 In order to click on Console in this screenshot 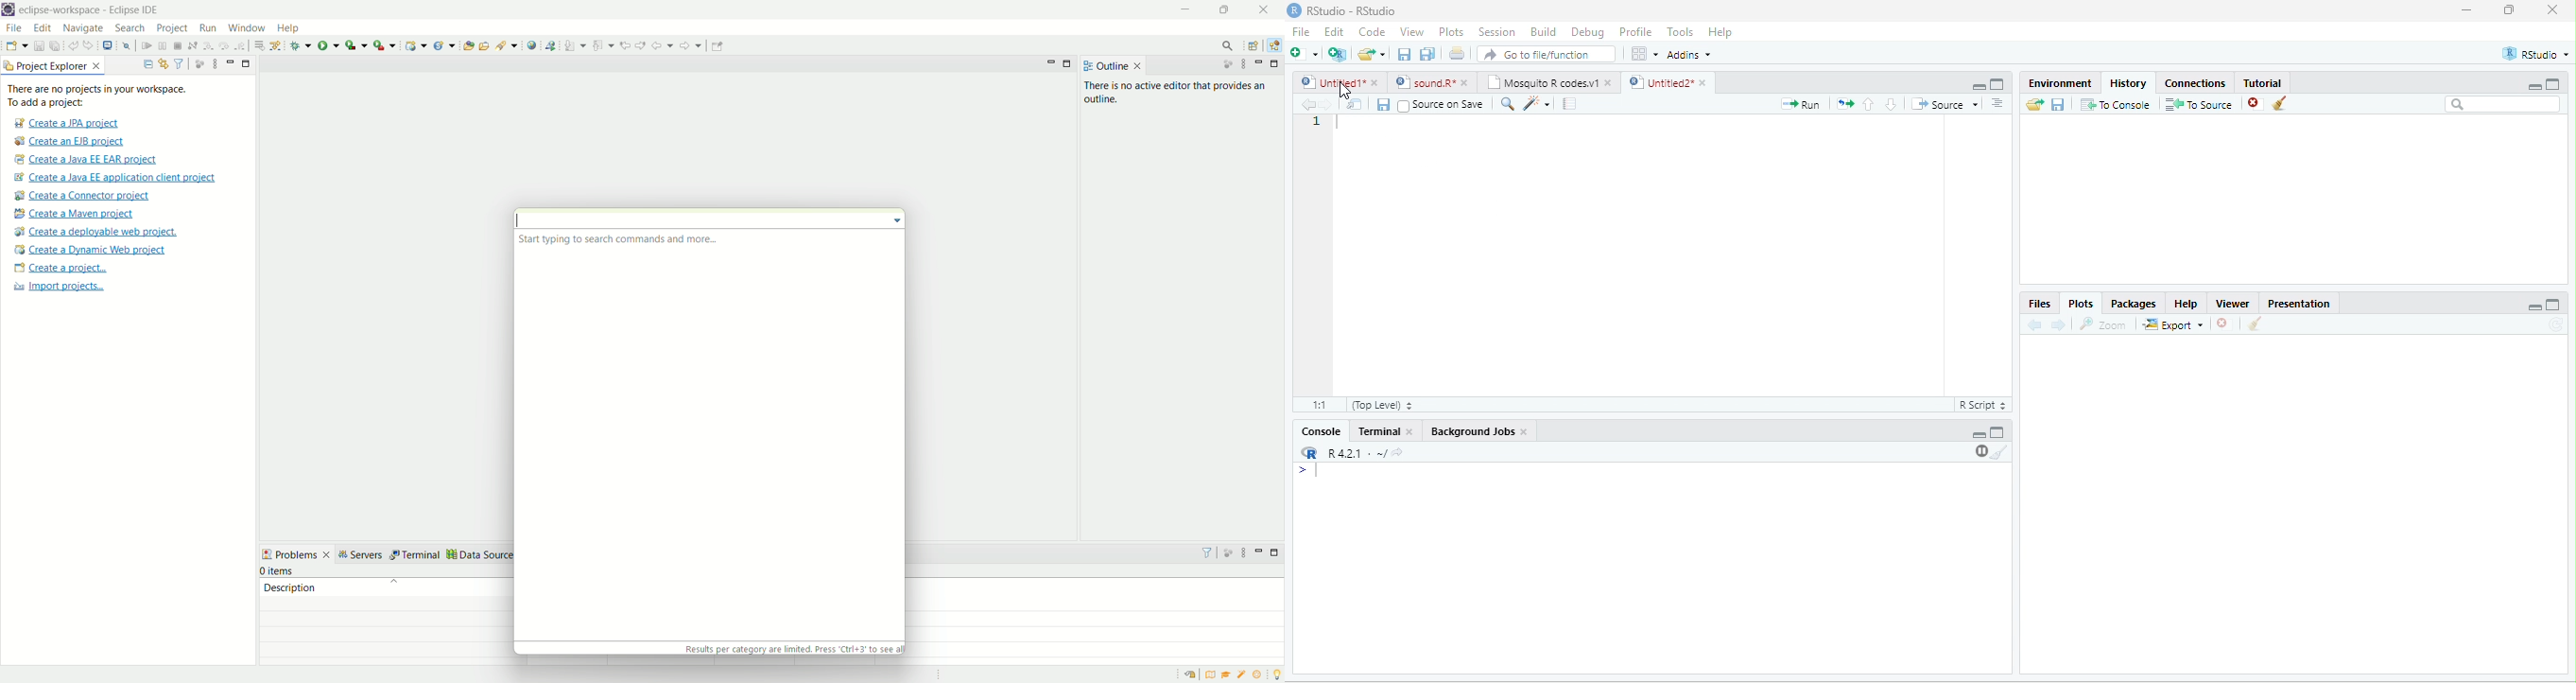, I will do `click(1321, 430)`.